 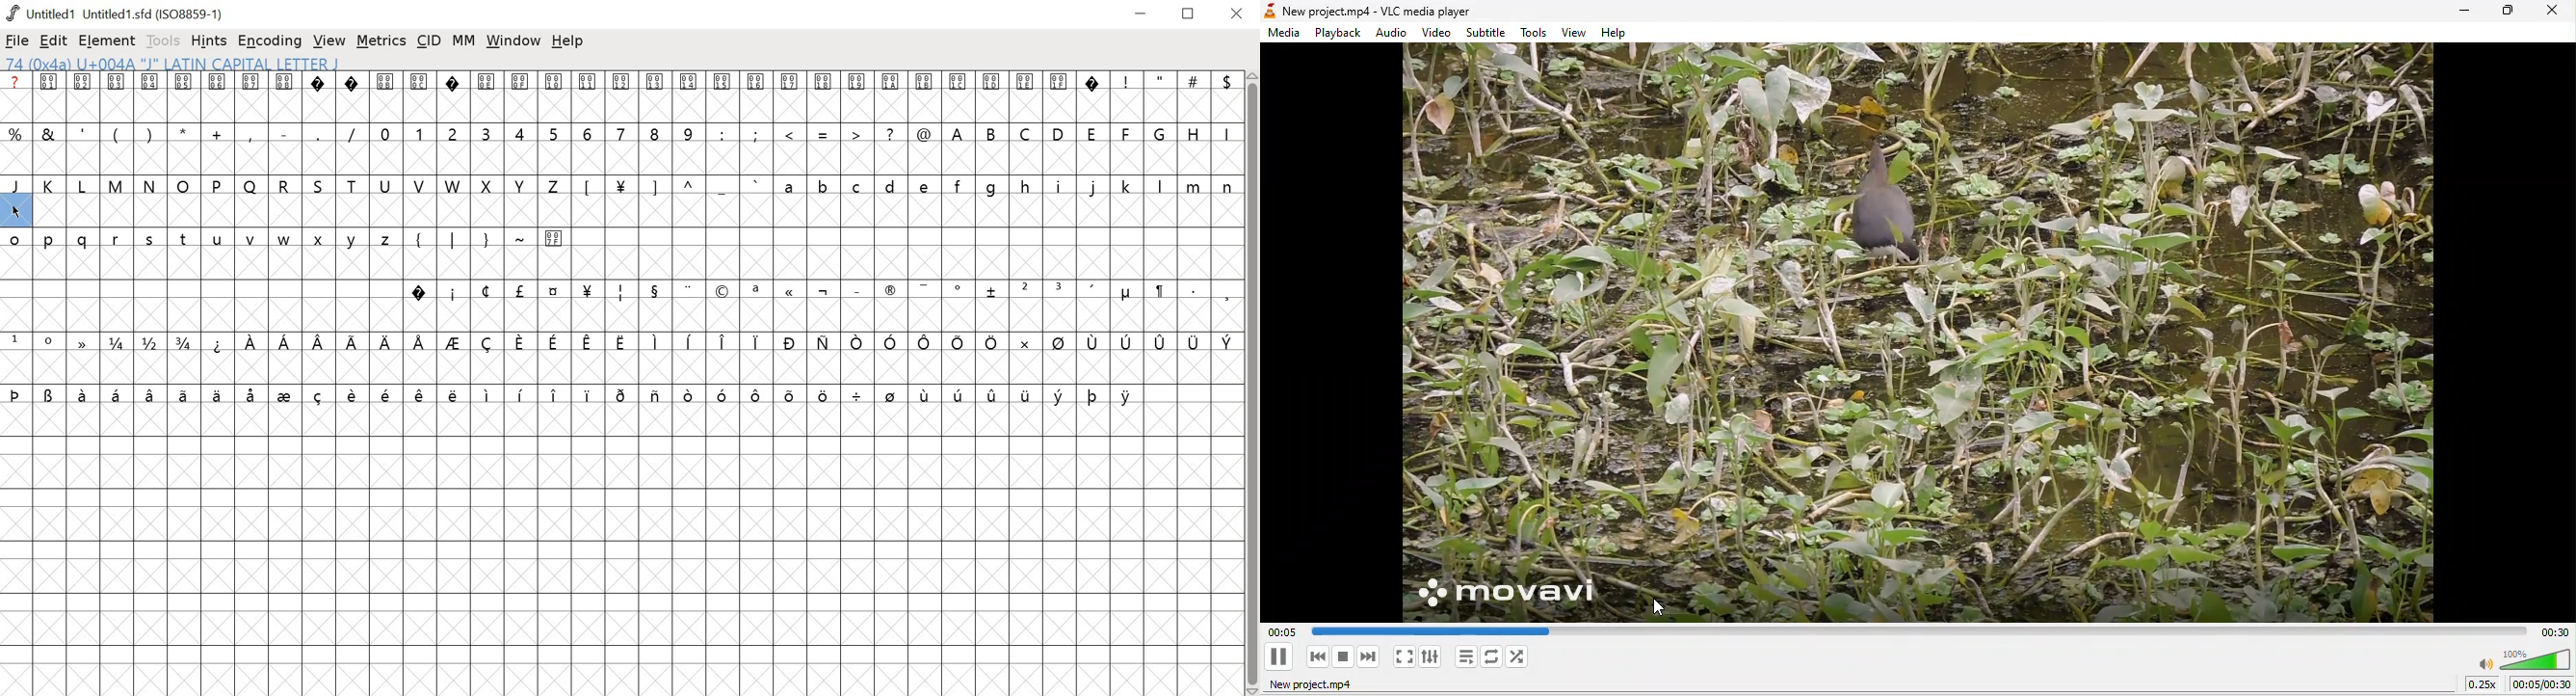 What do you see at coordinates (1524, 658) in the screenshot?
I see `random` at bounding box center [1524, 658].